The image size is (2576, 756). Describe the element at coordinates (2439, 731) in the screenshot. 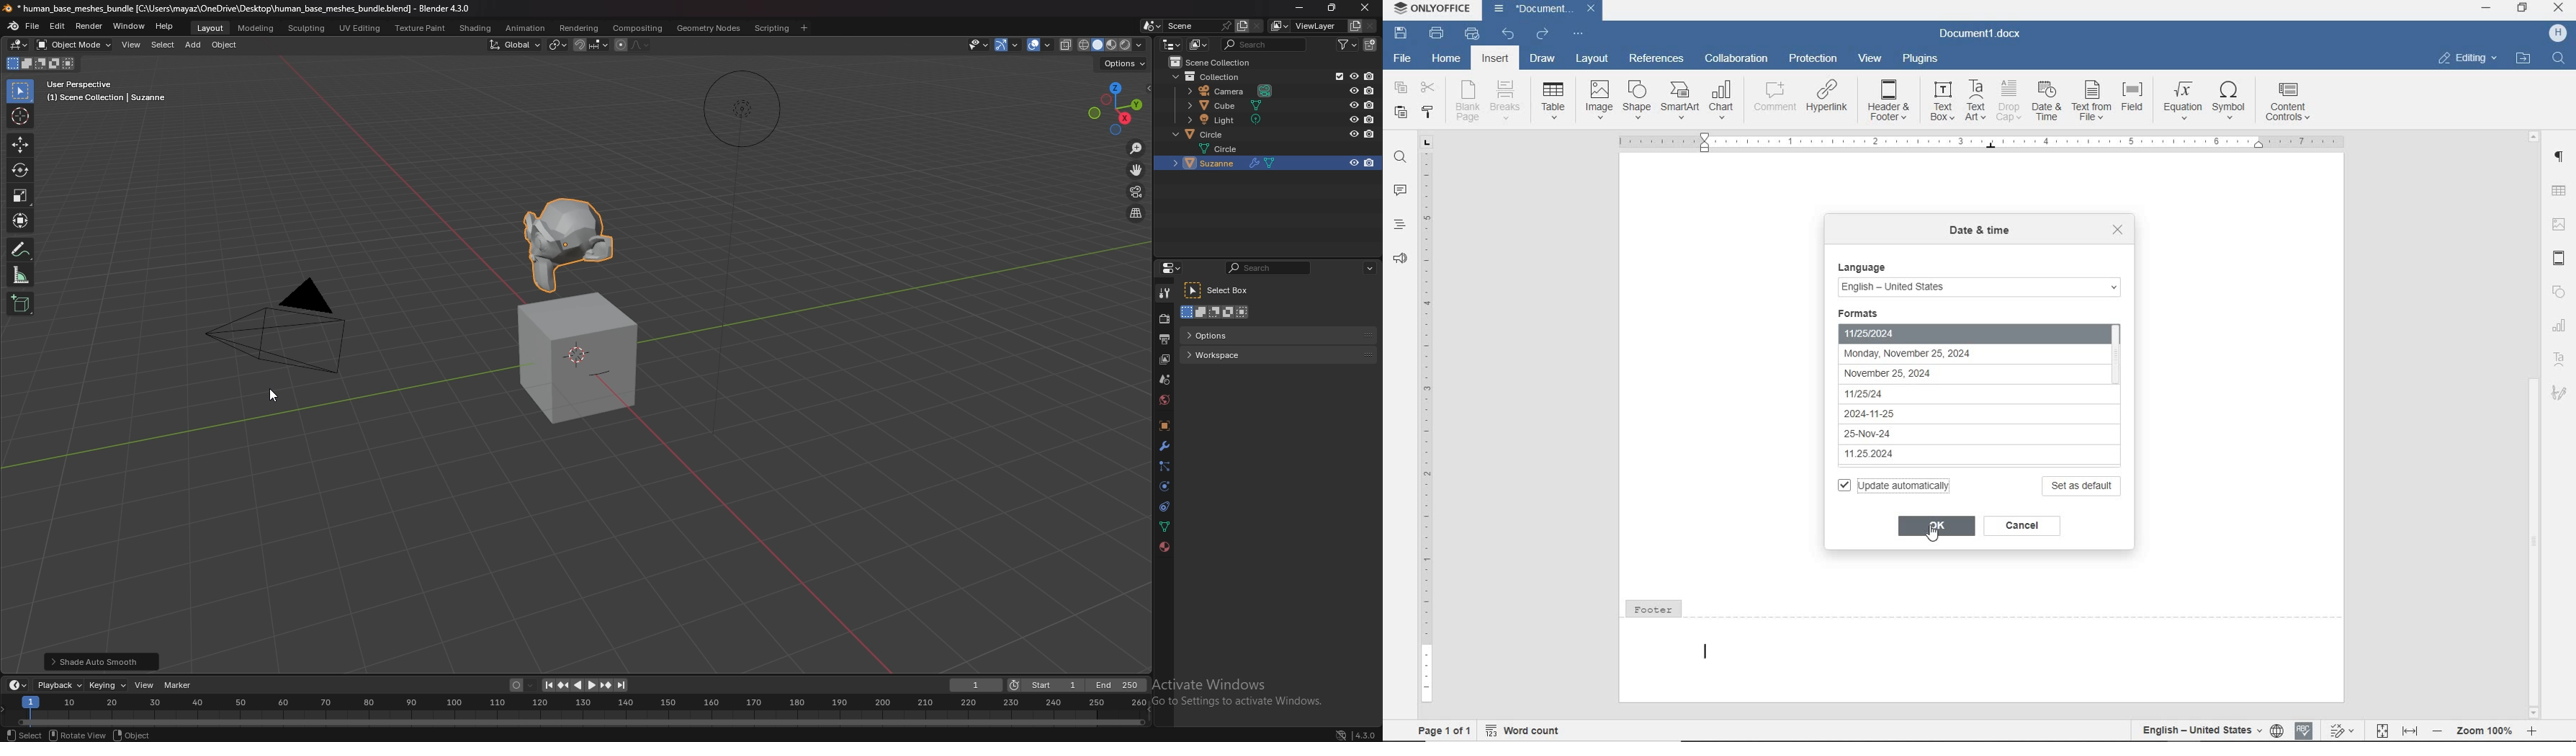

I see `zoom out` at that location.